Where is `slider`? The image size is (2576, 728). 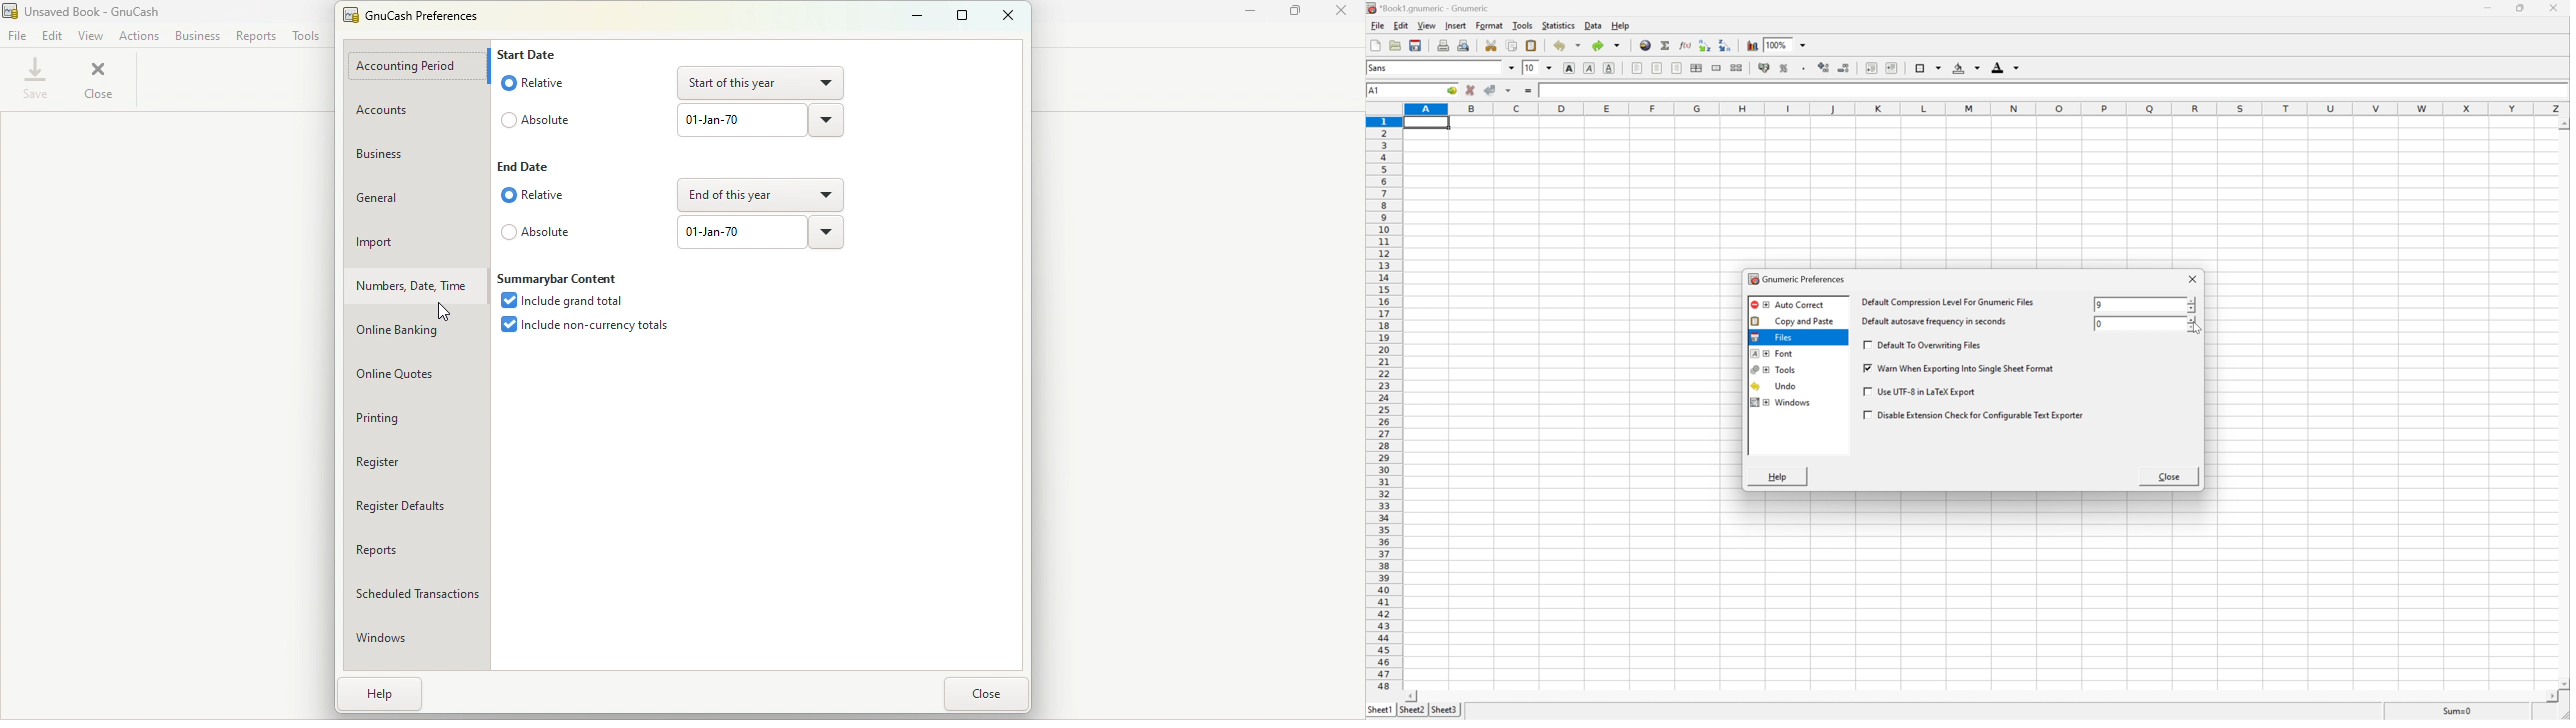
slider is located at coordinates (2193, 323).